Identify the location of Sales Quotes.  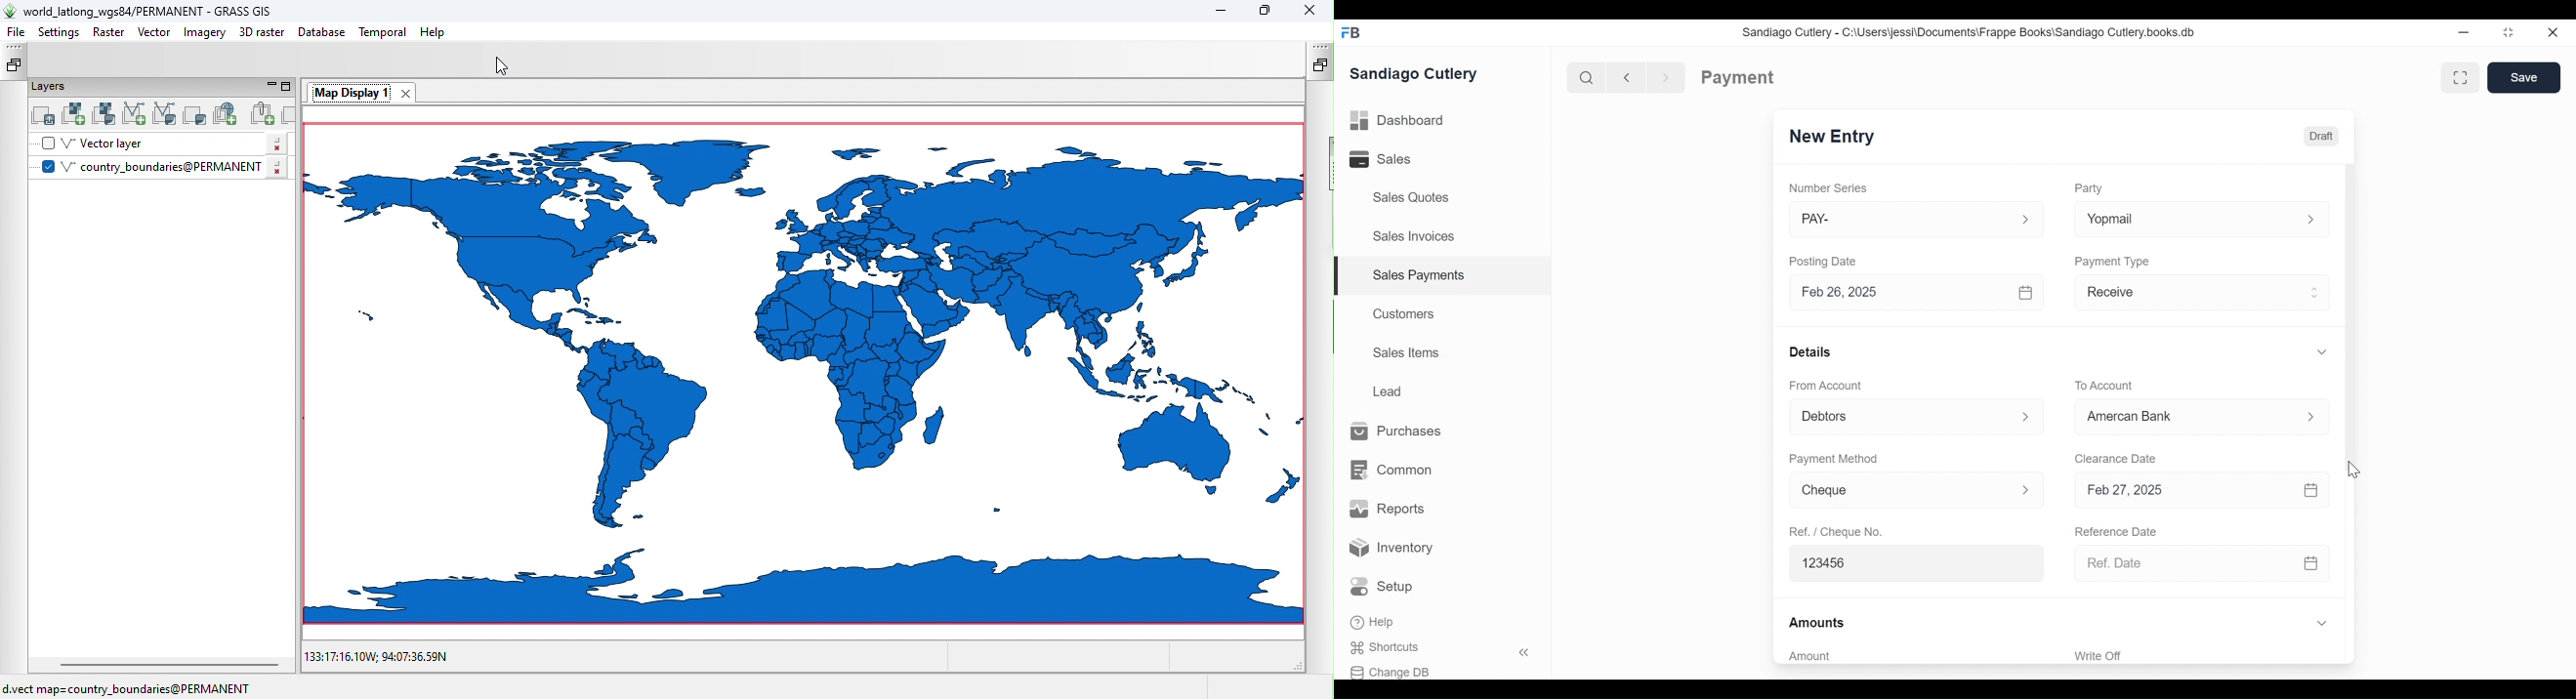
(1410, 197).